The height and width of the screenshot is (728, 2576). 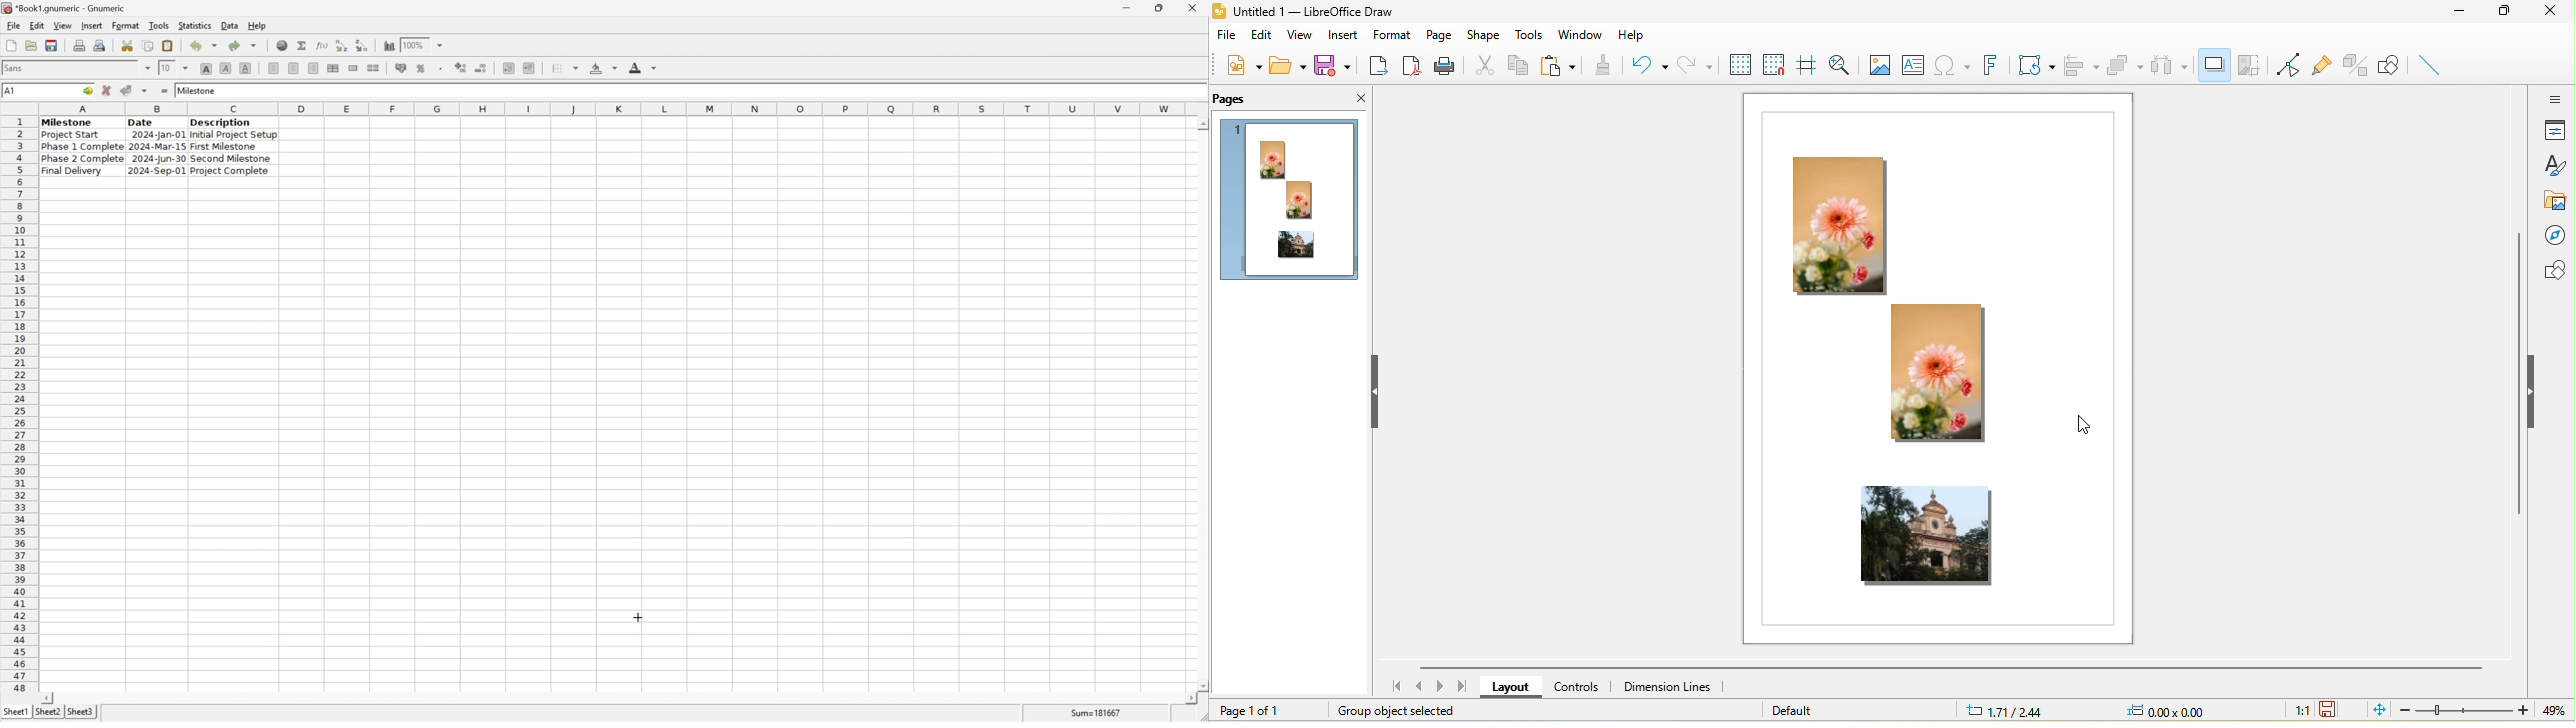 I want to click on pages, so click(x=1235, y=99).